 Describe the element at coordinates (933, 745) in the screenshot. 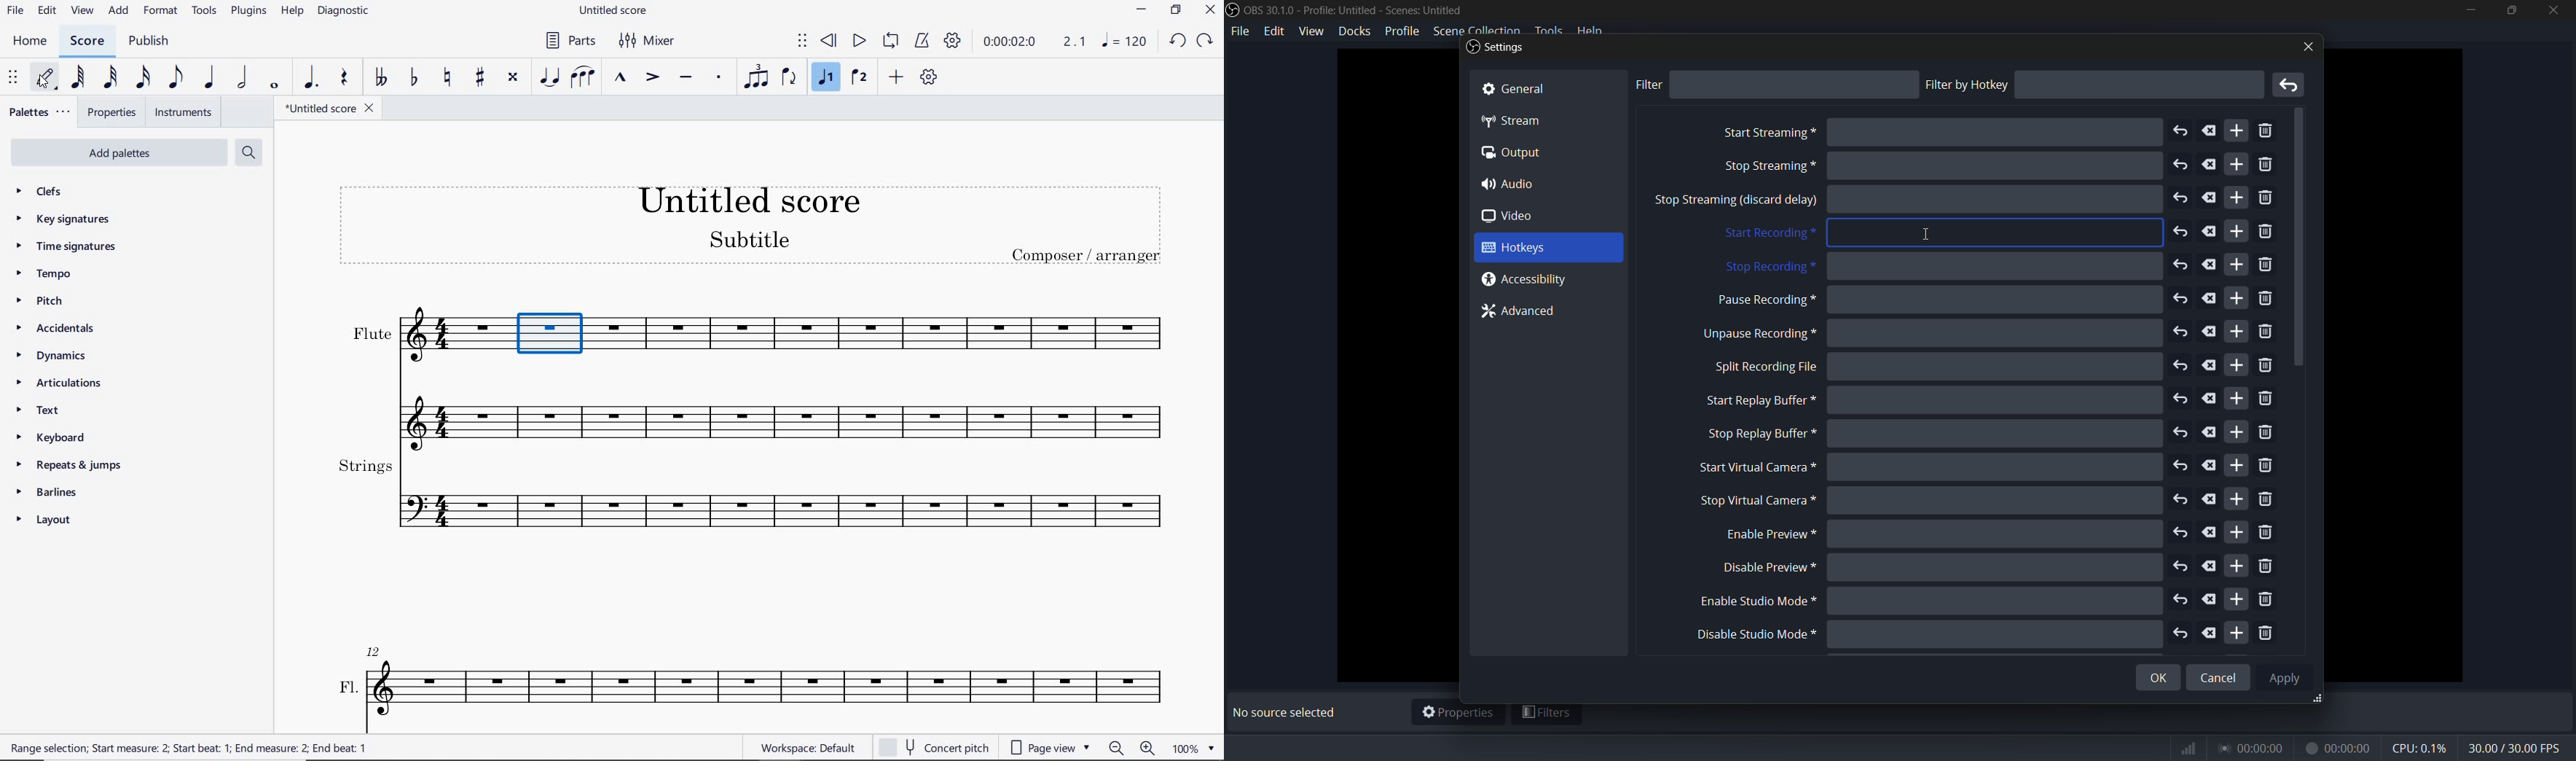

I see `concert pitch` at that location.